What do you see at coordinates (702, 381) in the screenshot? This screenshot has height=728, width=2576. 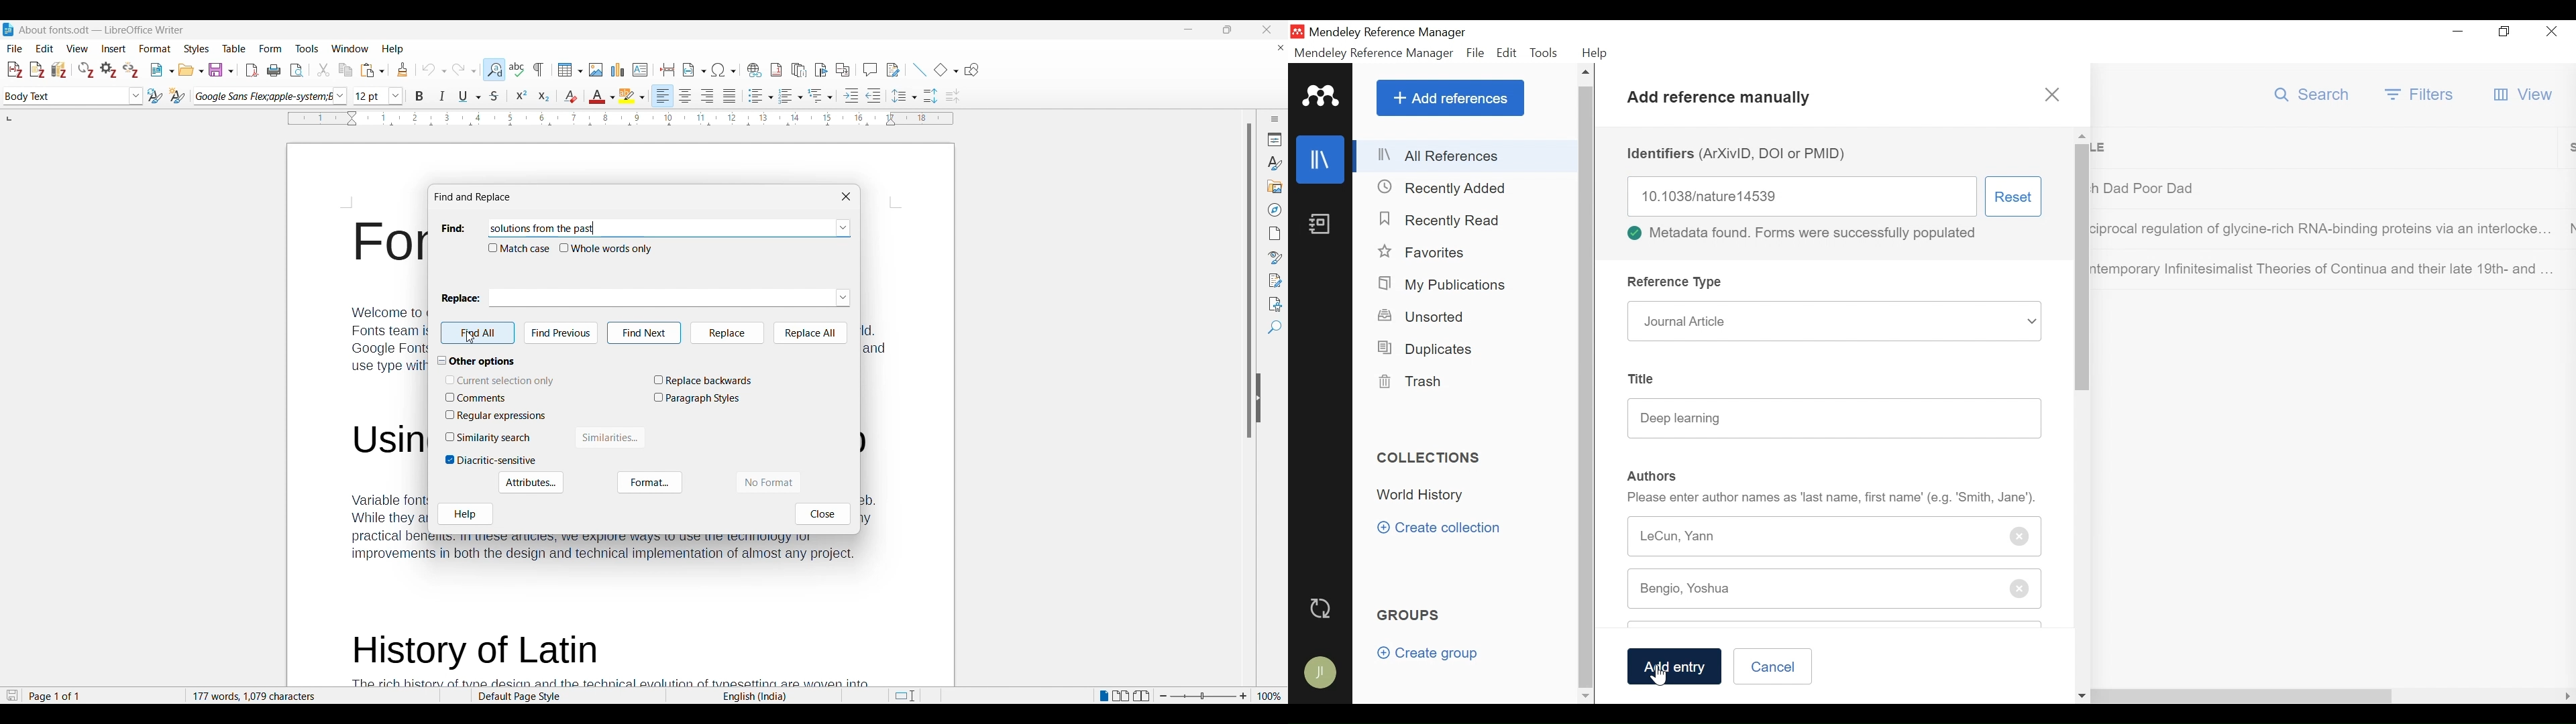 I see `Toggle for Replace backwards` at bounding box center [702, 381].